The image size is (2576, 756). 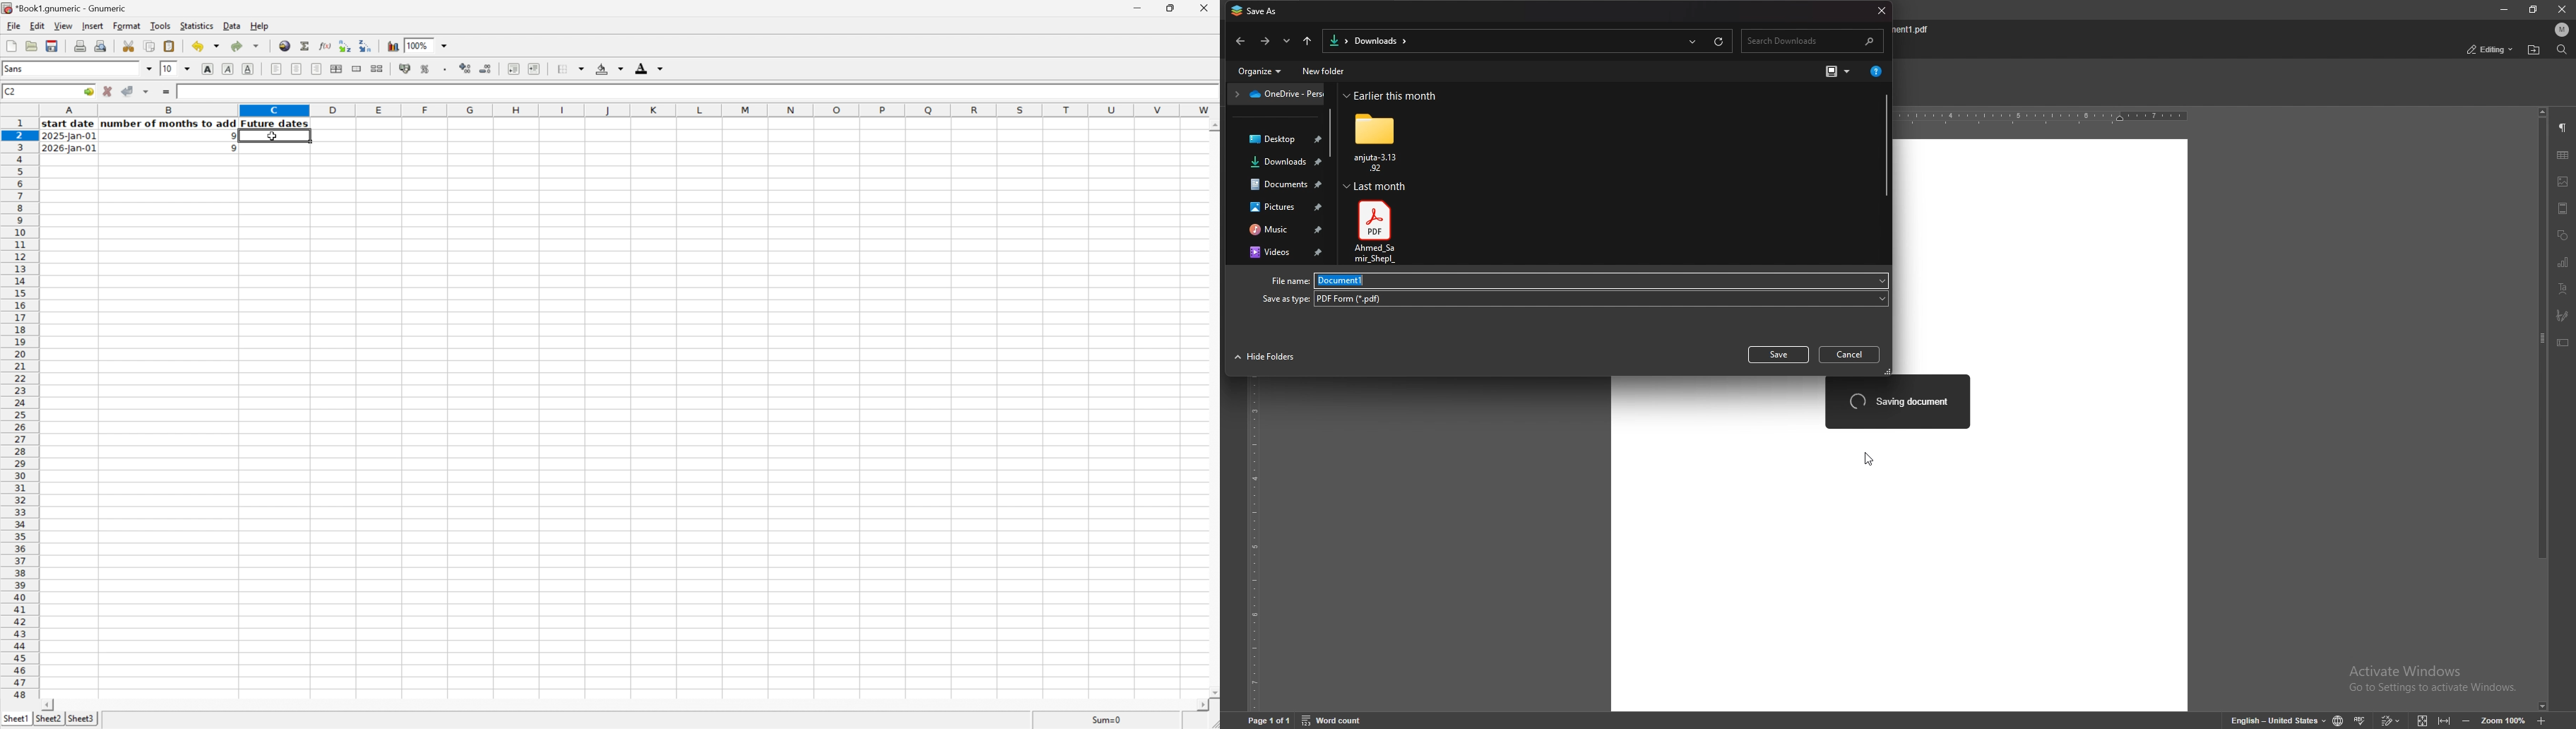 I want to click on change view, so click(x=1839, y=71).